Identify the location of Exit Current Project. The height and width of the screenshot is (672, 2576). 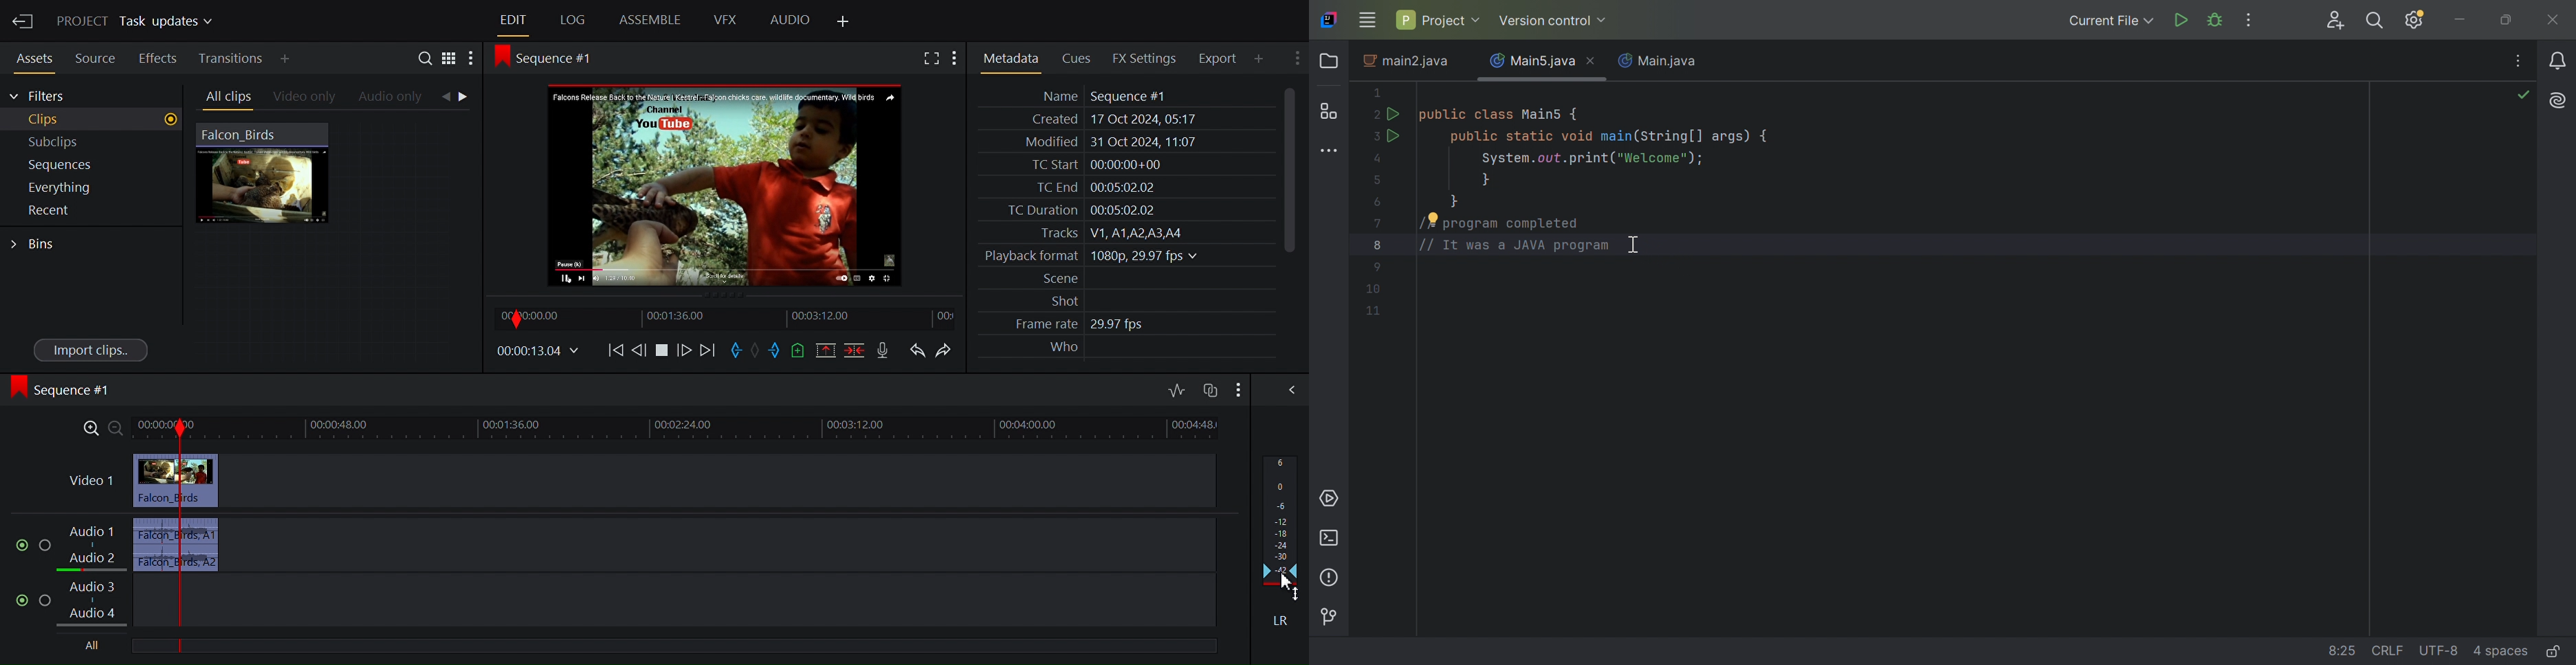
(23, 22).